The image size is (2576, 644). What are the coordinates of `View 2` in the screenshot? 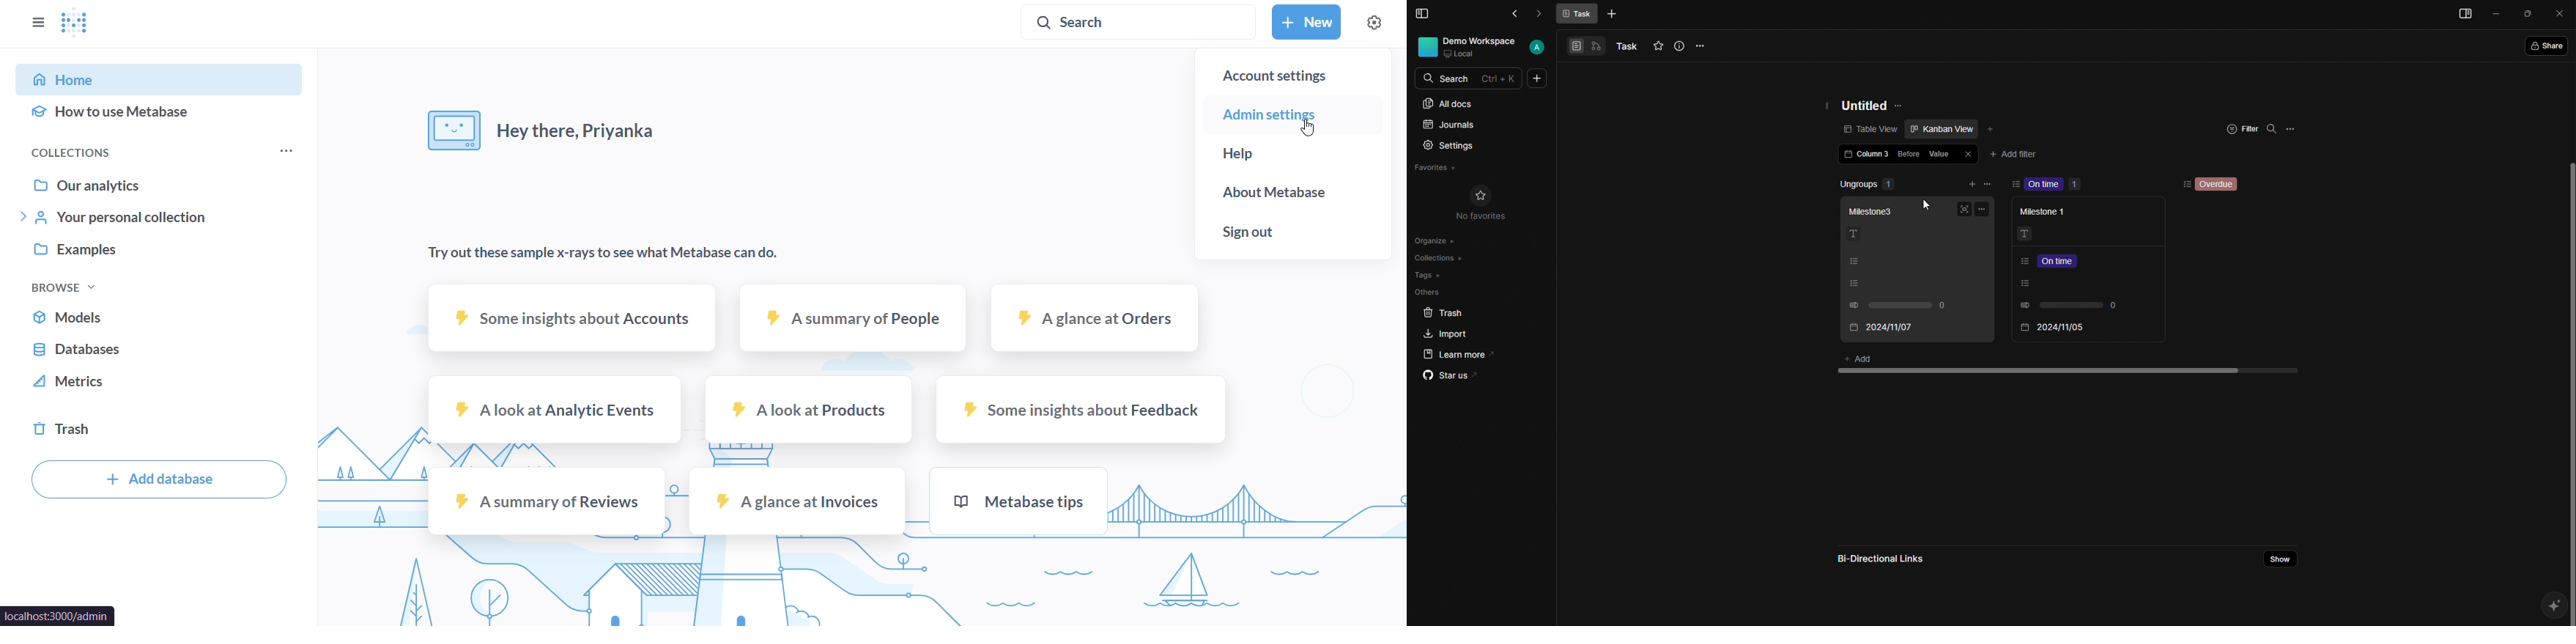 It's located at (1595, 48).